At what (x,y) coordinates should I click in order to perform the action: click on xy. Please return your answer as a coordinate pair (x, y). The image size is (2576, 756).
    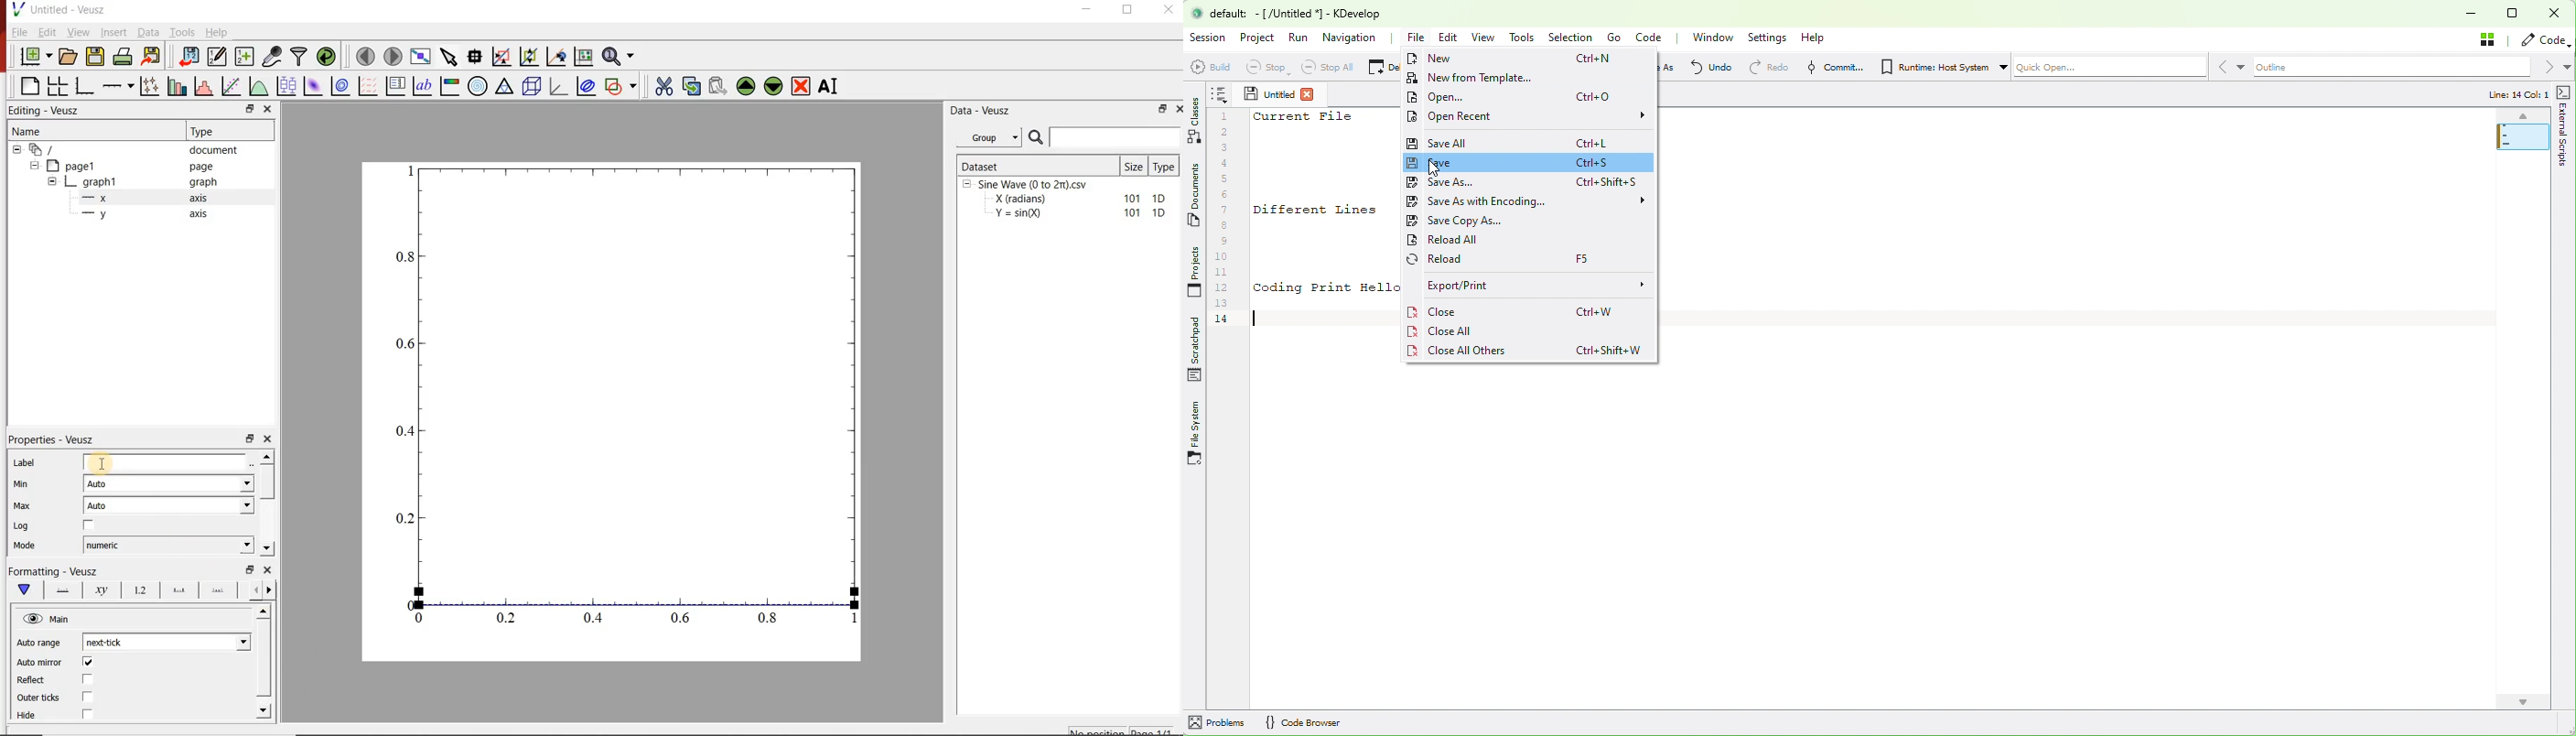
    Looking at the image, I should click on (99, 590).